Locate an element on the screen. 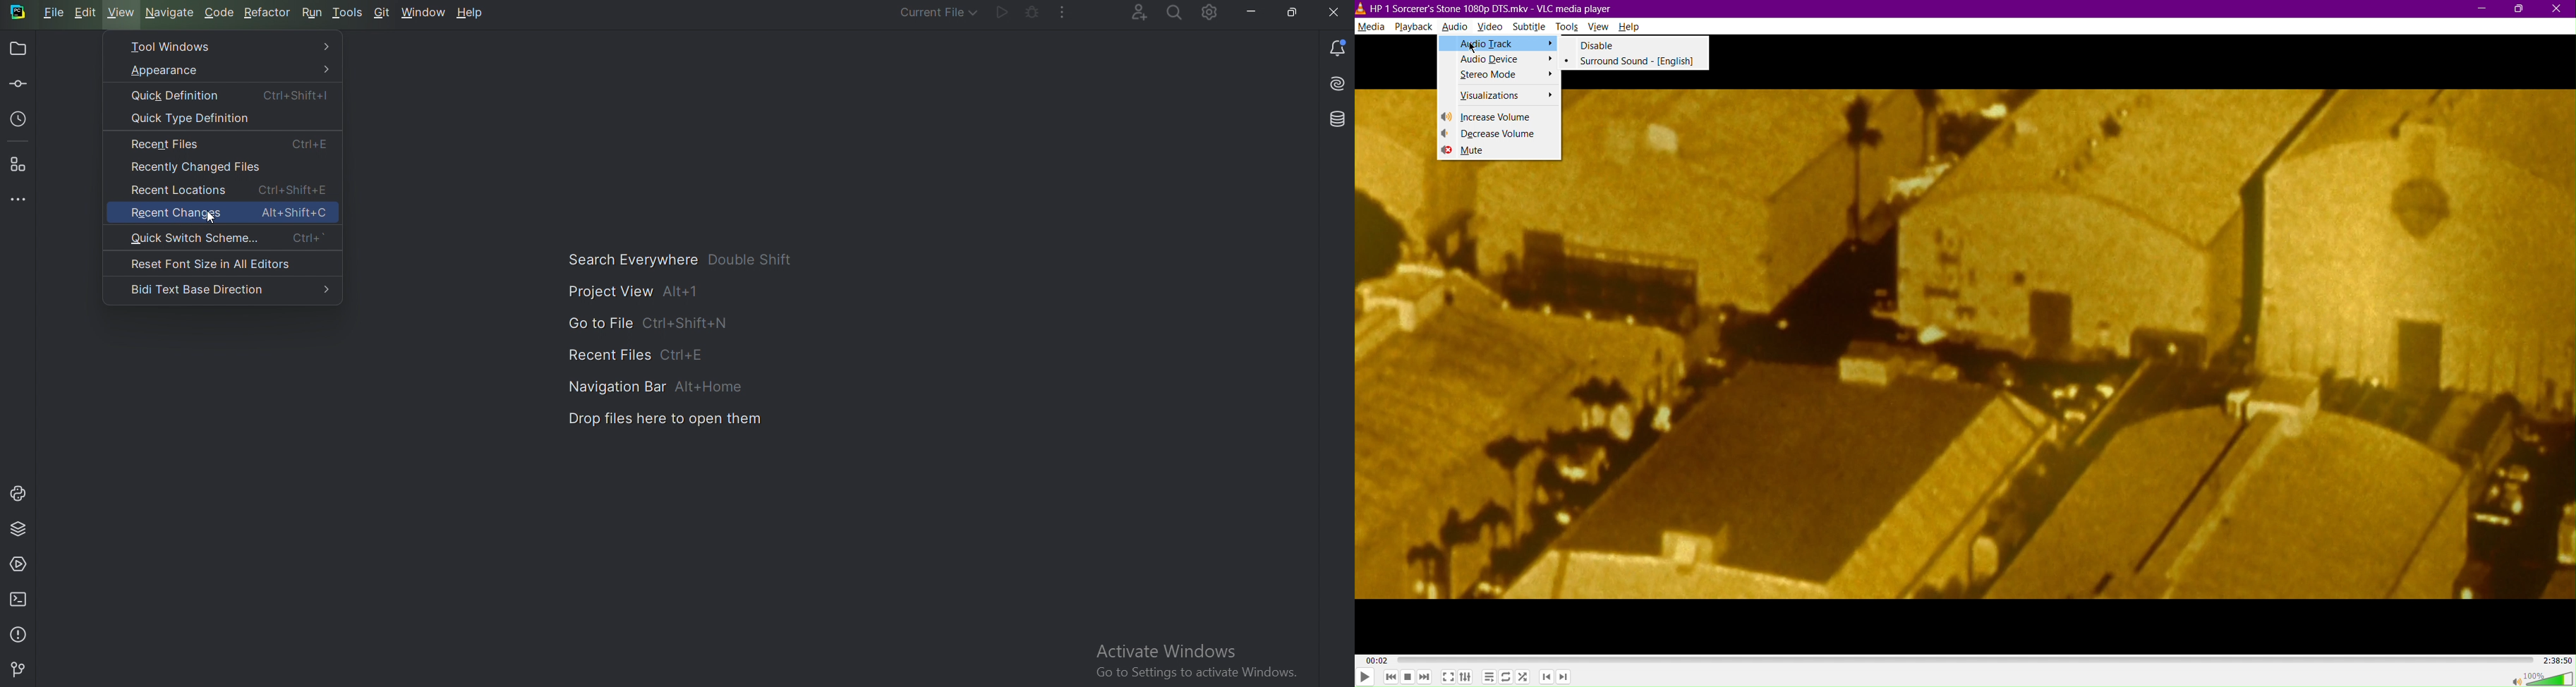 The image size is (2576, 700). Playback is located at coordinates (1413, 27).